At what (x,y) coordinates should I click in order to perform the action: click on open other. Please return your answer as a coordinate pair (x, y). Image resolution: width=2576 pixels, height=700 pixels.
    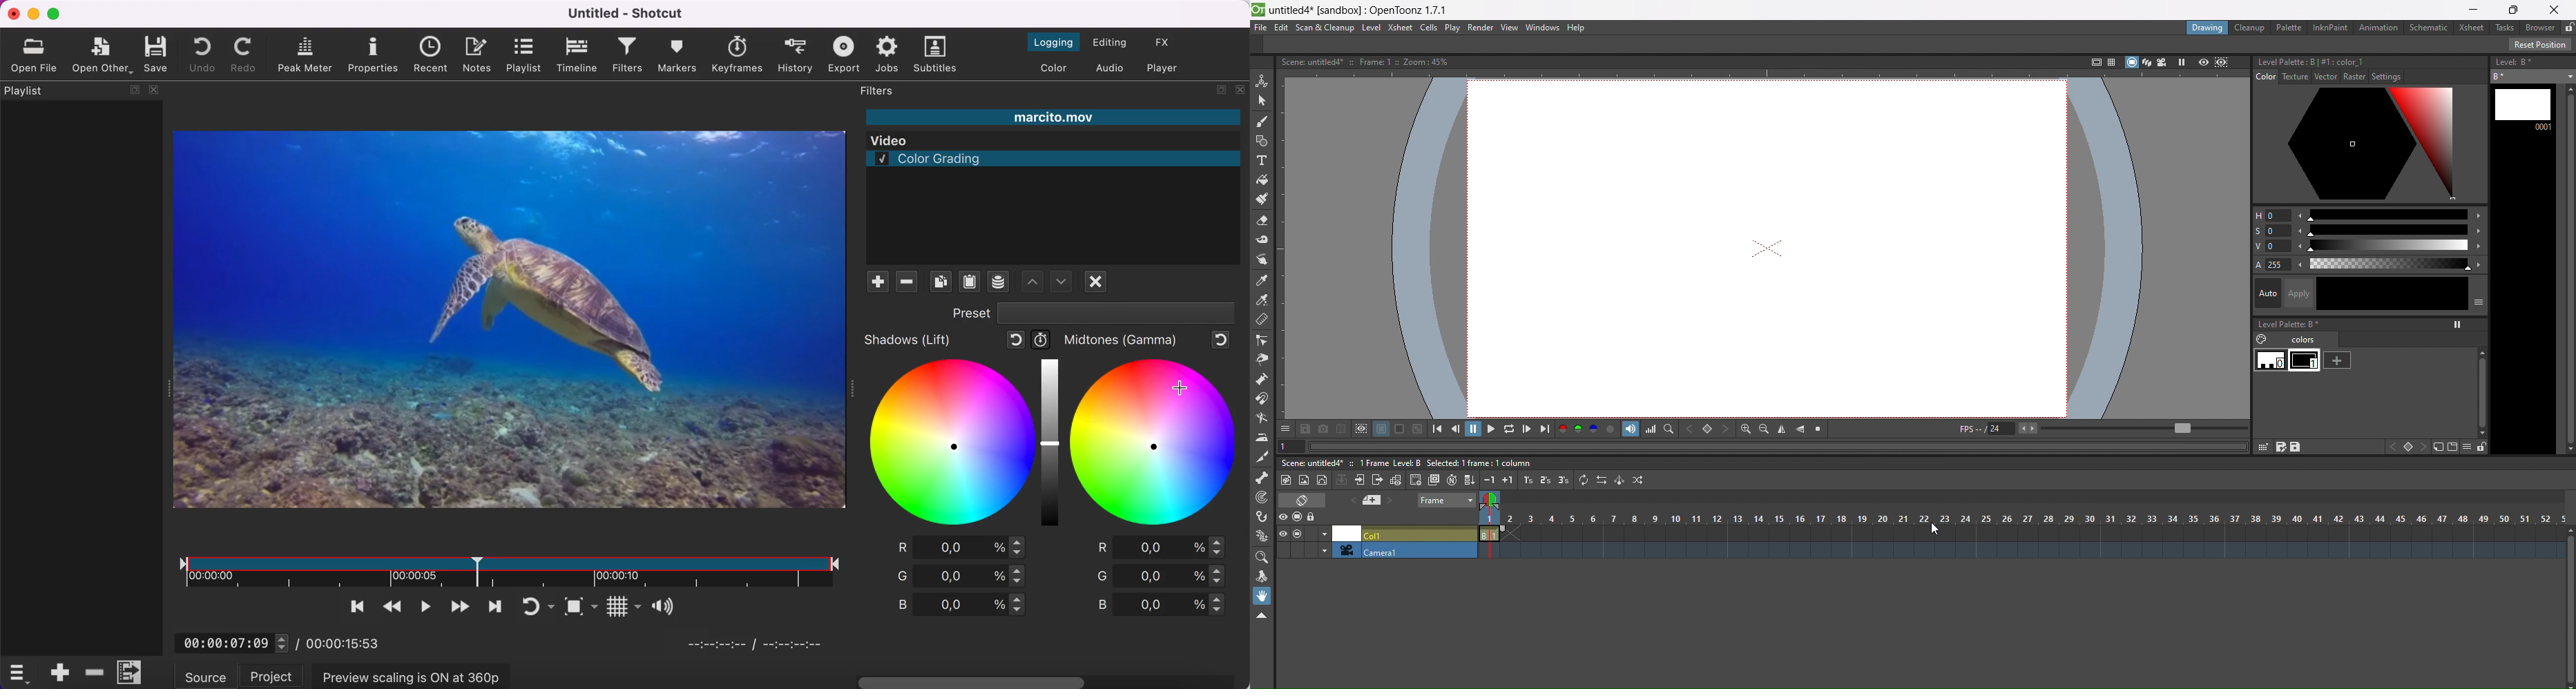
    Looking at the image, I should click on (102, 55).